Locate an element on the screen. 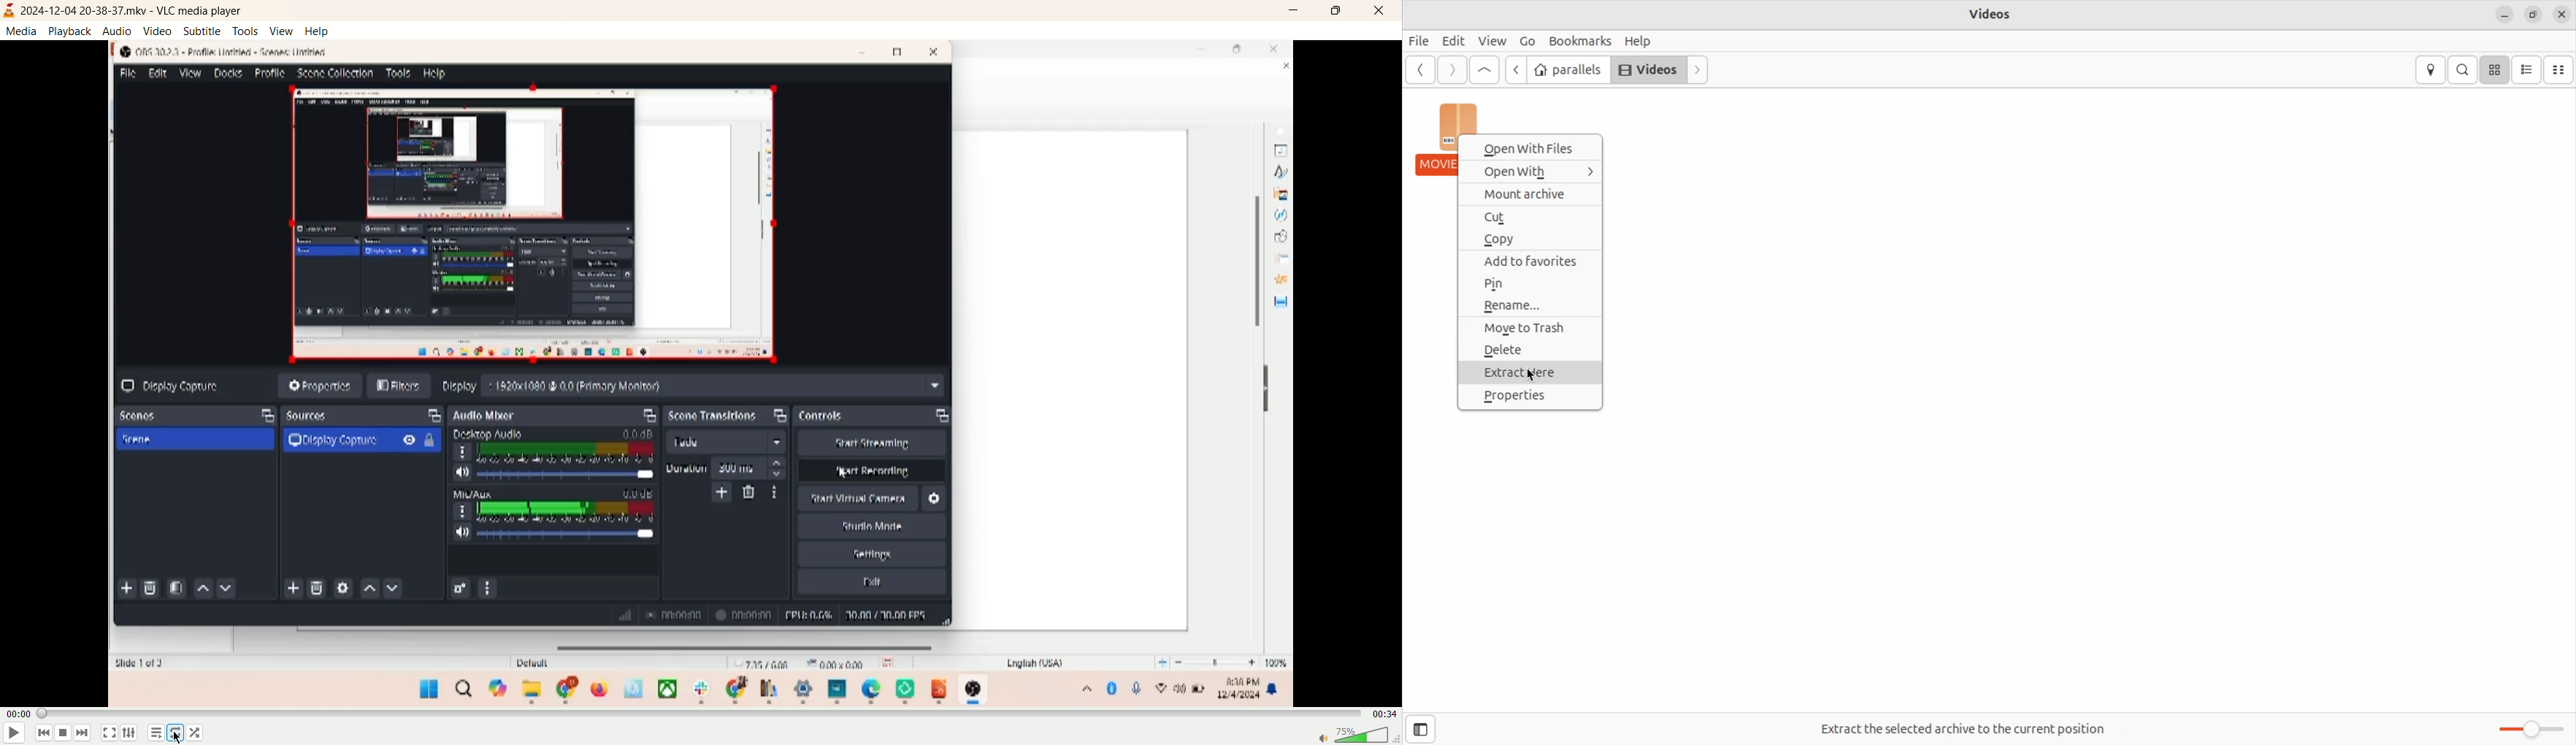 The width and height of the screenshot is (2576, 756). extended settings is located at coordinates (130, 733).